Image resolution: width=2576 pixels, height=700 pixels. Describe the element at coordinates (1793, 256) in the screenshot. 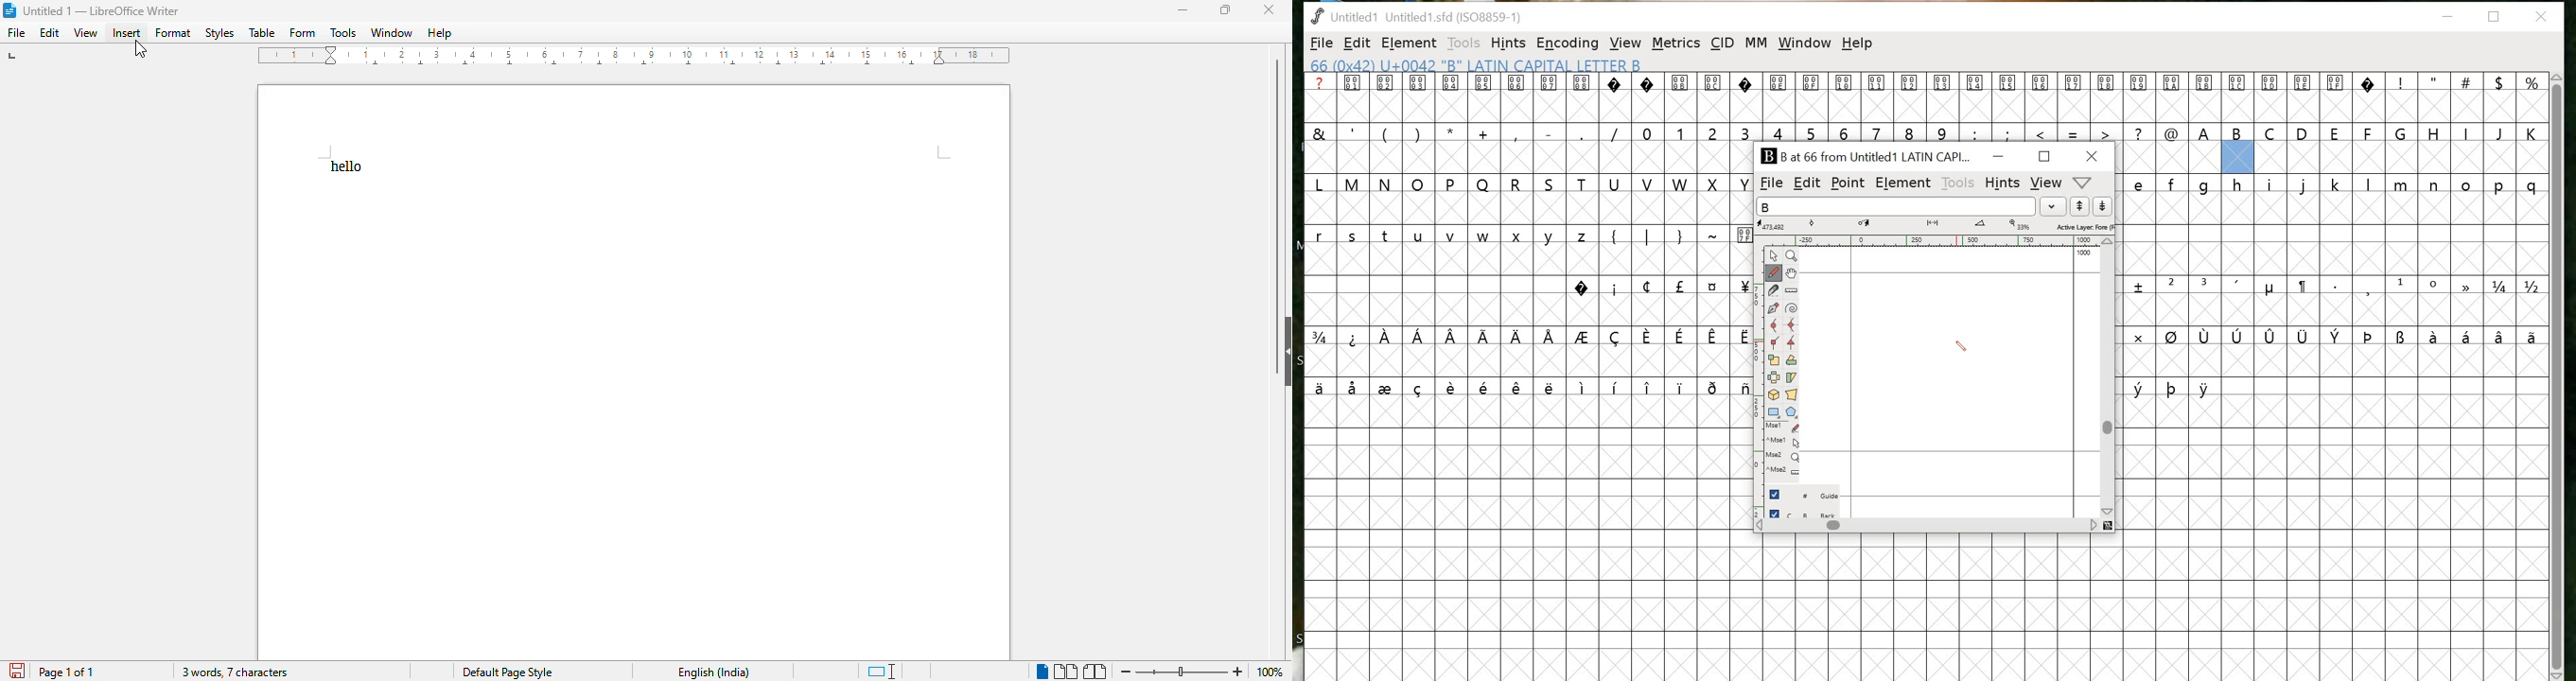

I see `Zoom` at that location.